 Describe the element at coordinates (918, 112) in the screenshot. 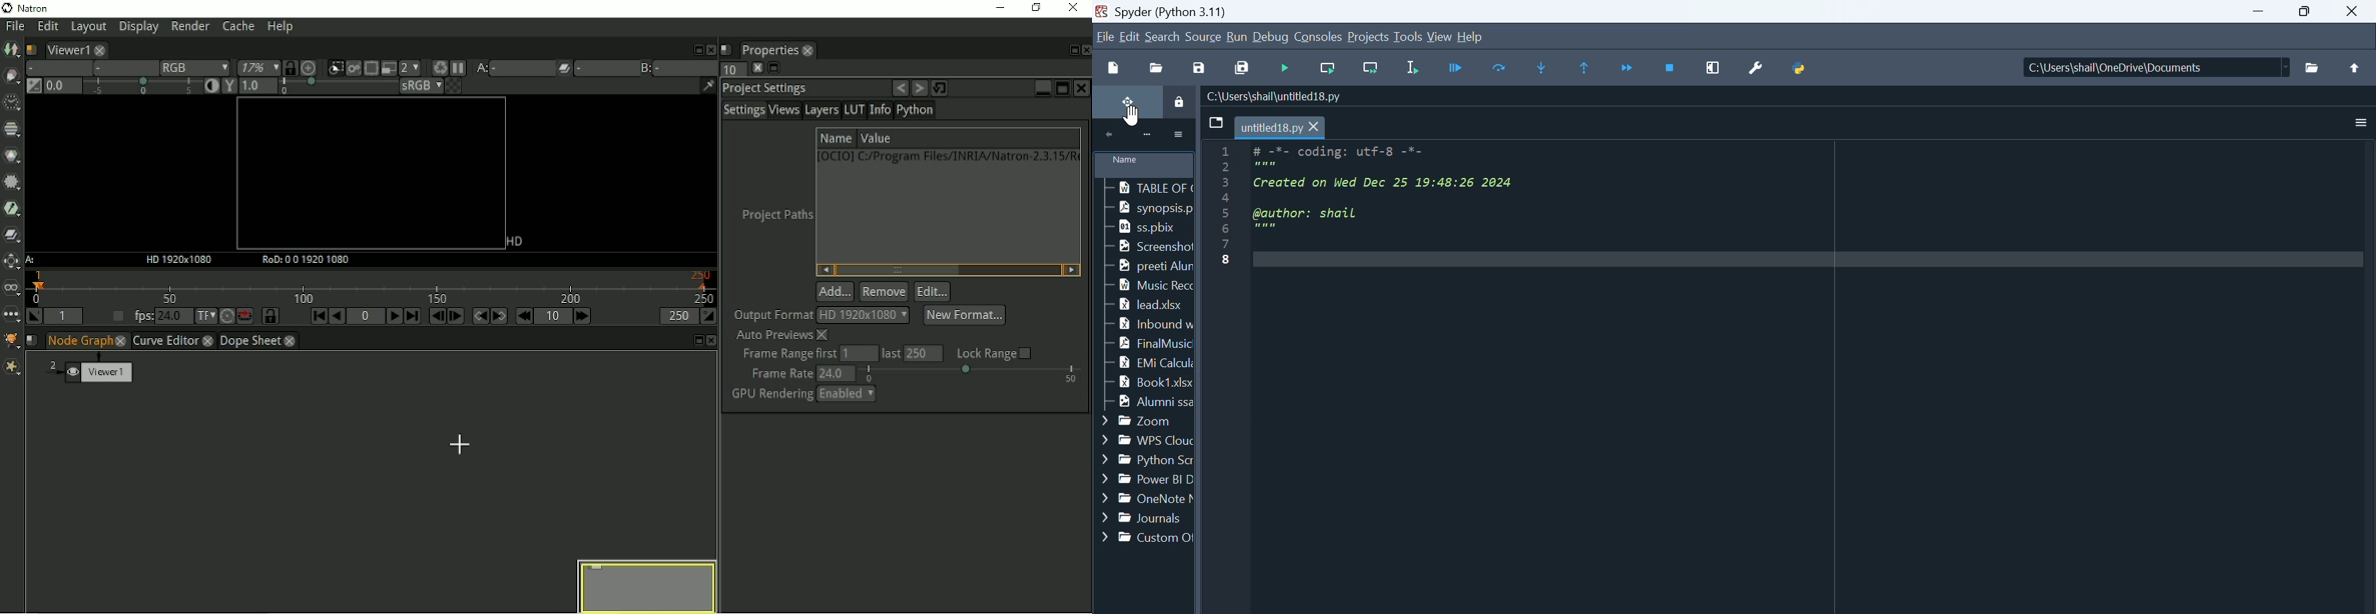

I see `Python` at that location.